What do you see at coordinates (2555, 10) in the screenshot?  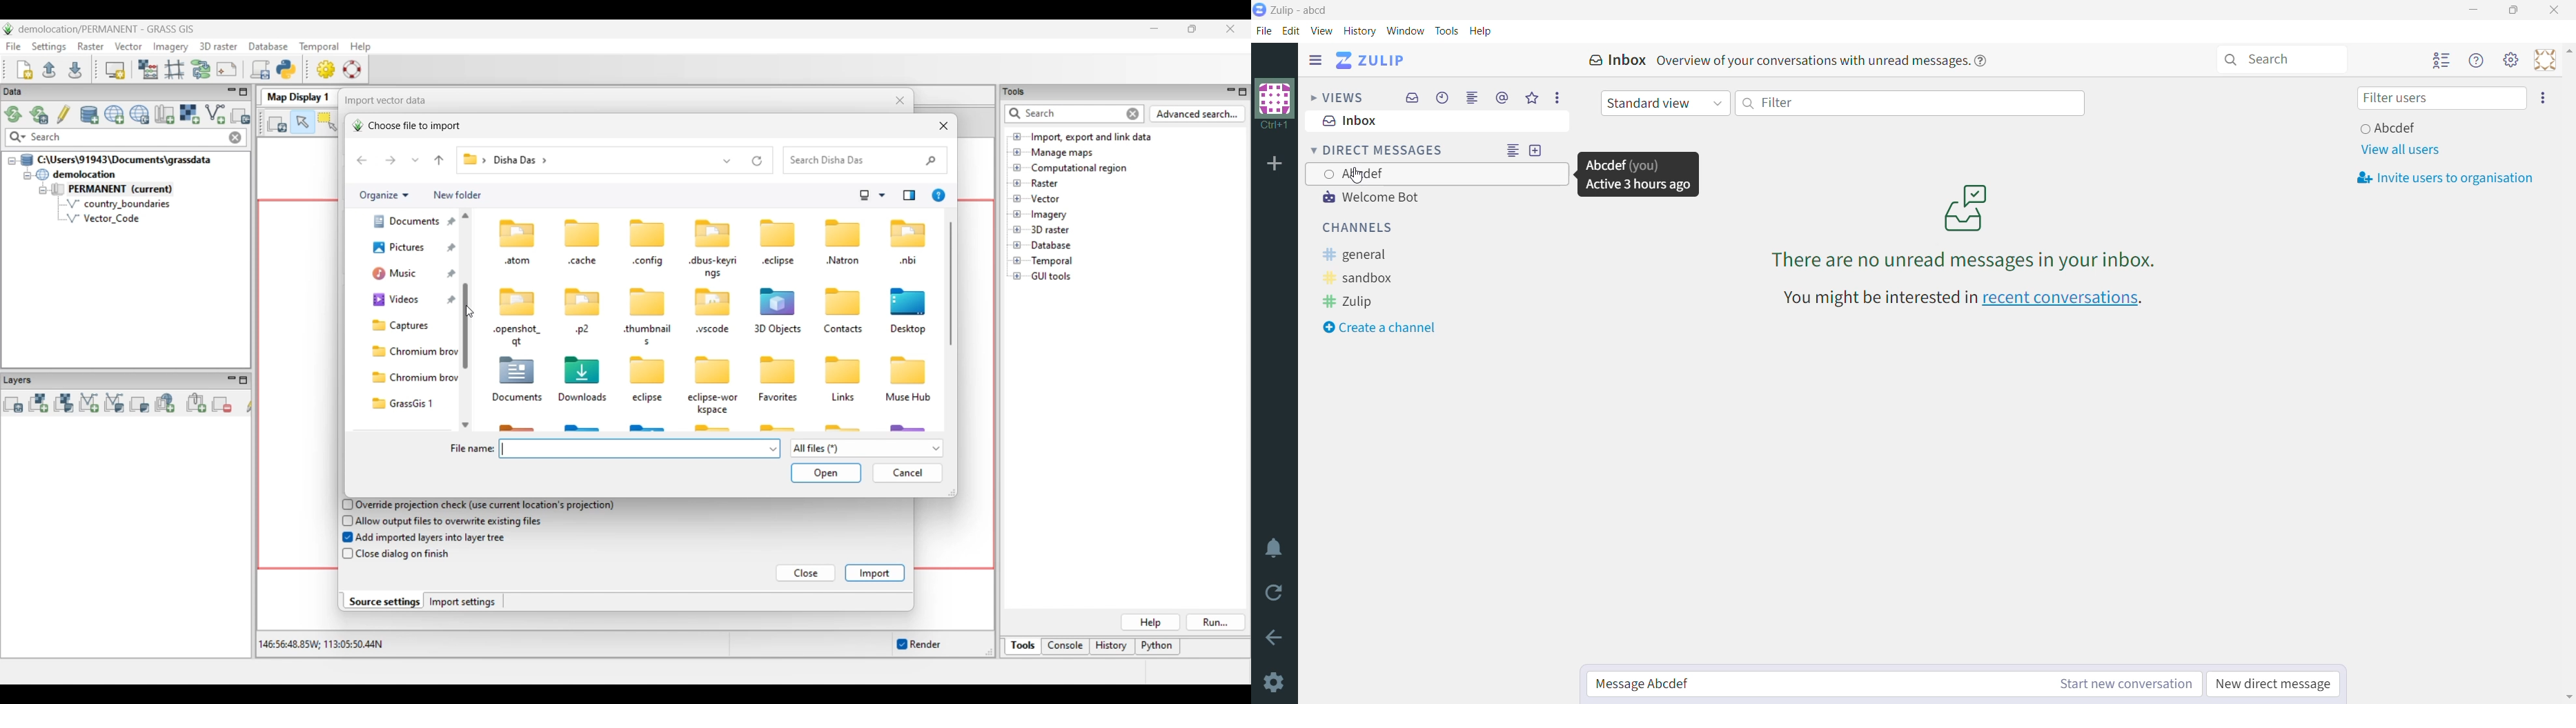 I see `Close` at bounding box center [2555, 10].